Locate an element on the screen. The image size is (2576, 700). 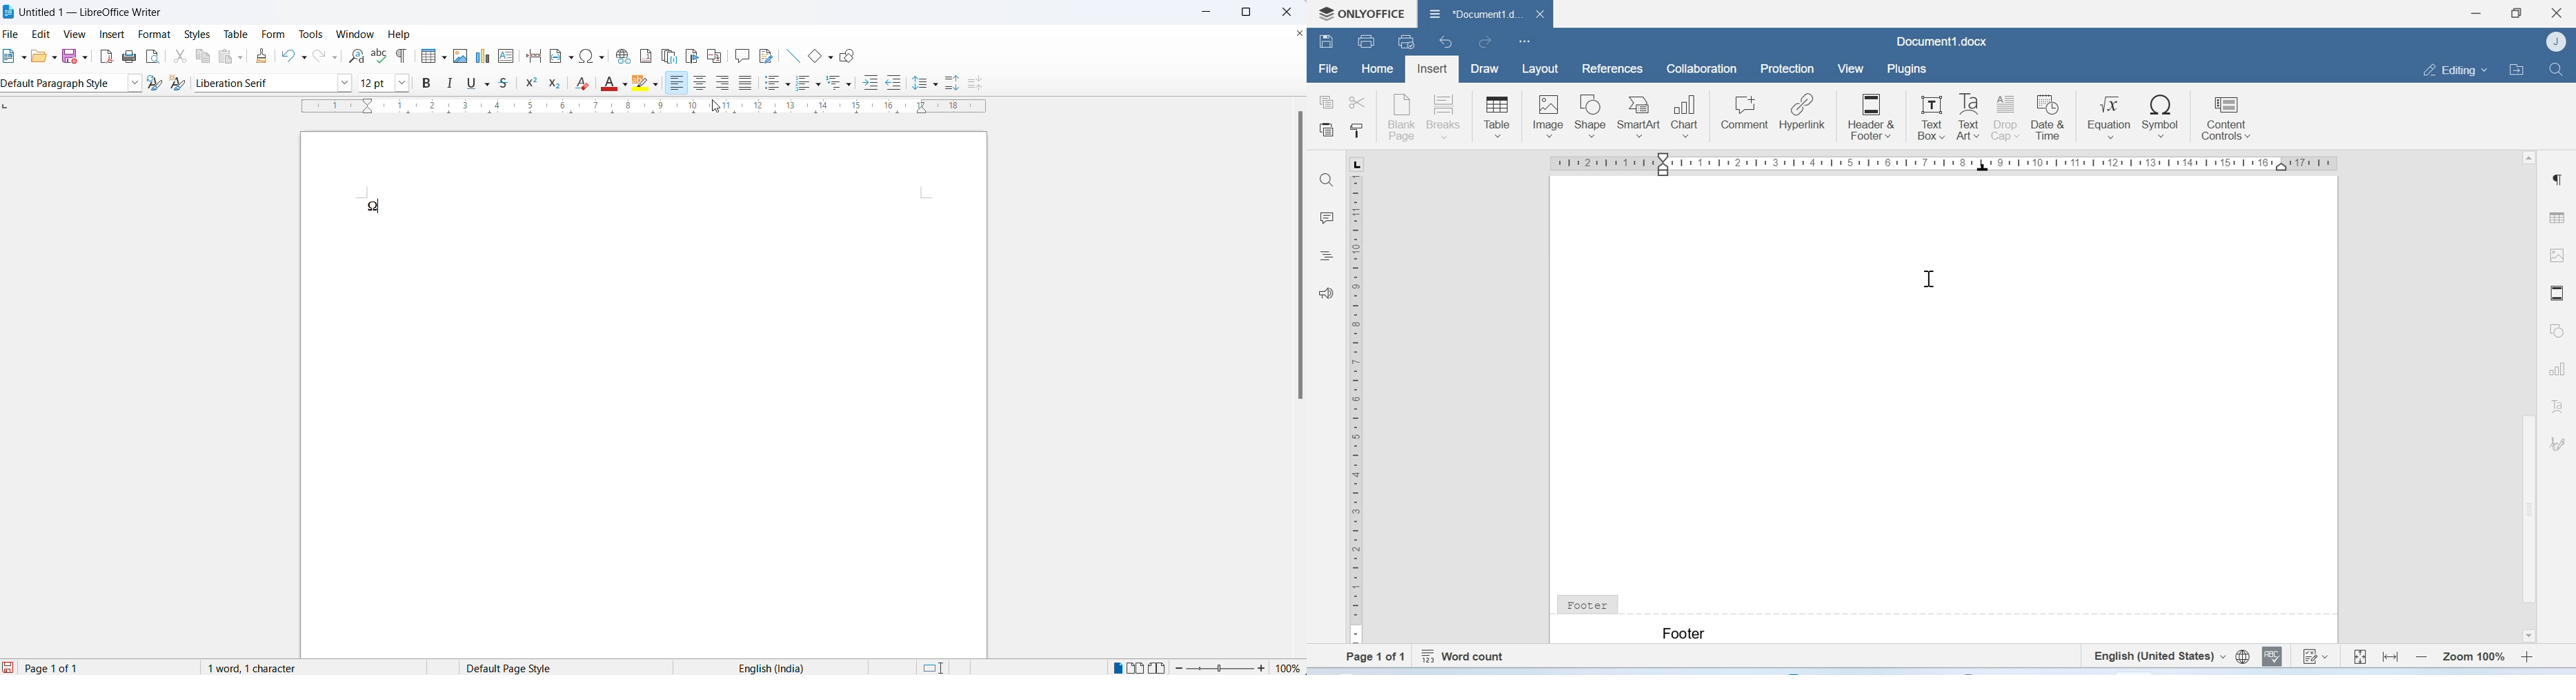
single page view is located at coordinates (1118, 666).